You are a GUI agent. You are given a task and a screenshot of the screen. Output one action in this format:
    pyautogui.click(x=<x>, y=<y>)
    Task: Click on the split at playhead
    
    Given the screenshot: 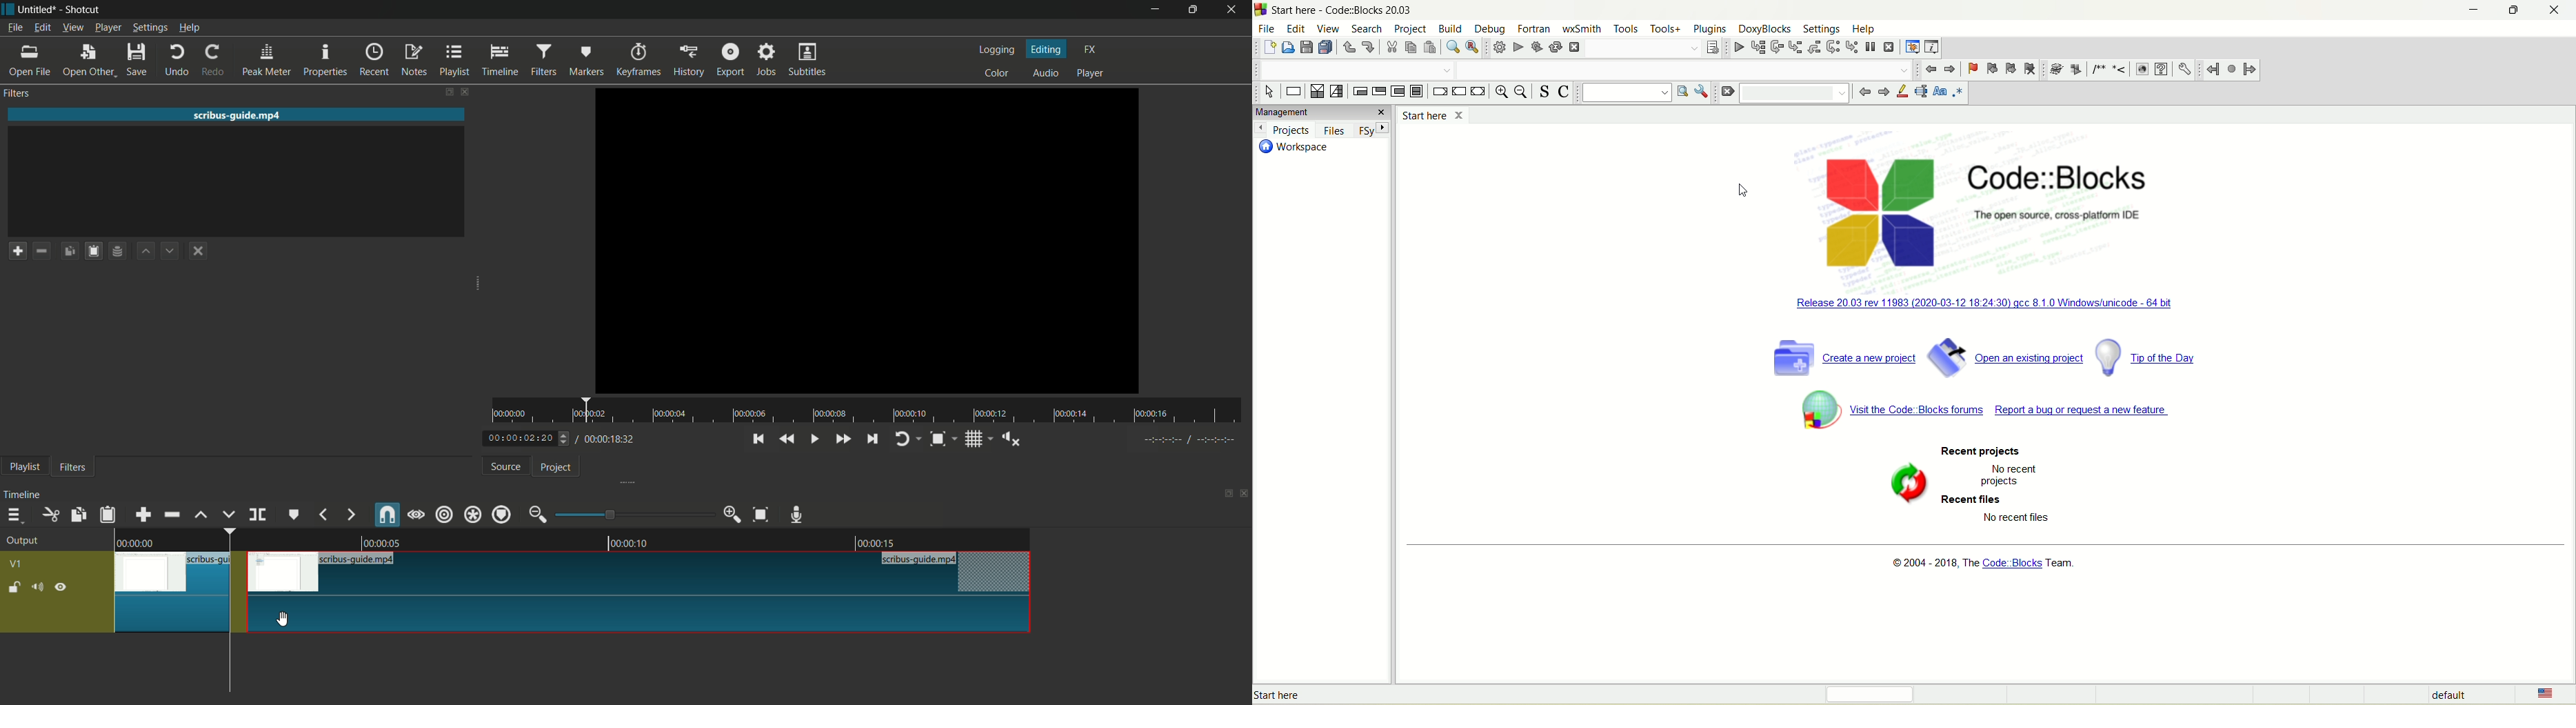 What is the action you would take?
    pyautogui.click(x=258, y=514)
    